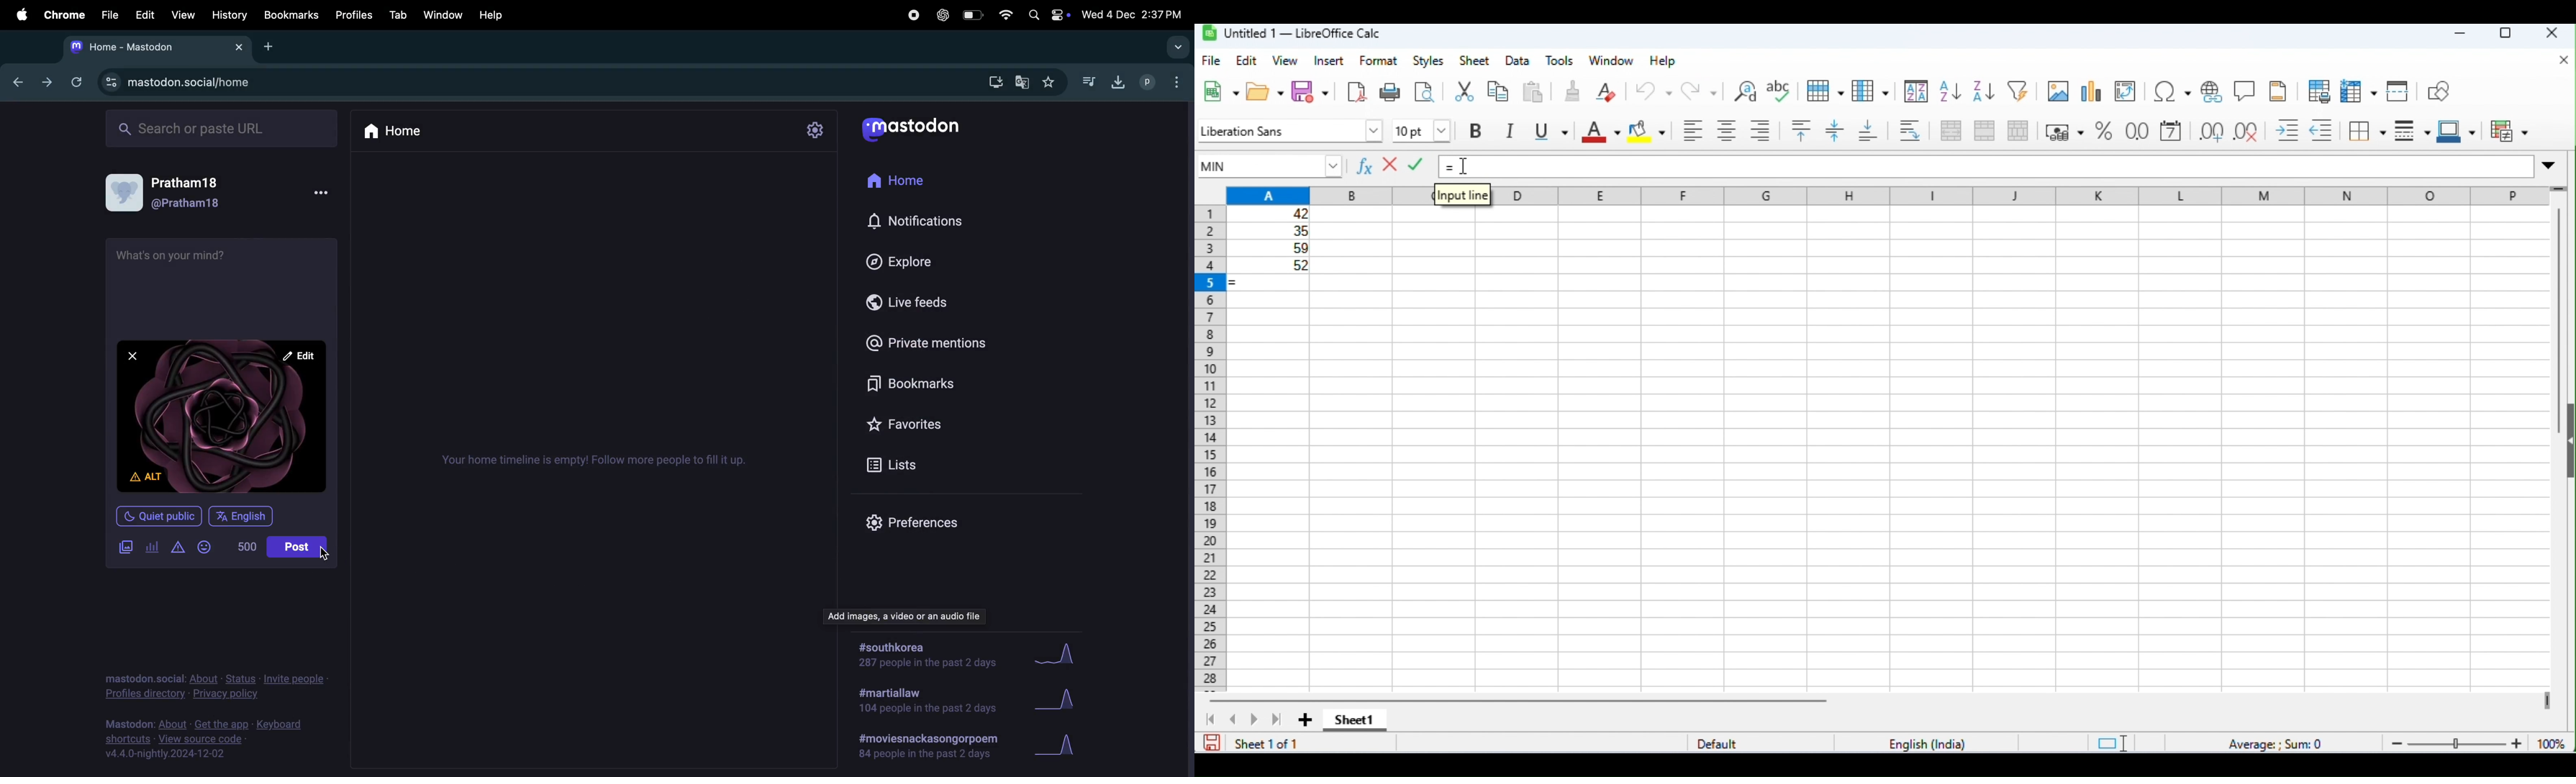 This screenshot has height=784, width=2576. I want to click on border color, so click(2456, 132).